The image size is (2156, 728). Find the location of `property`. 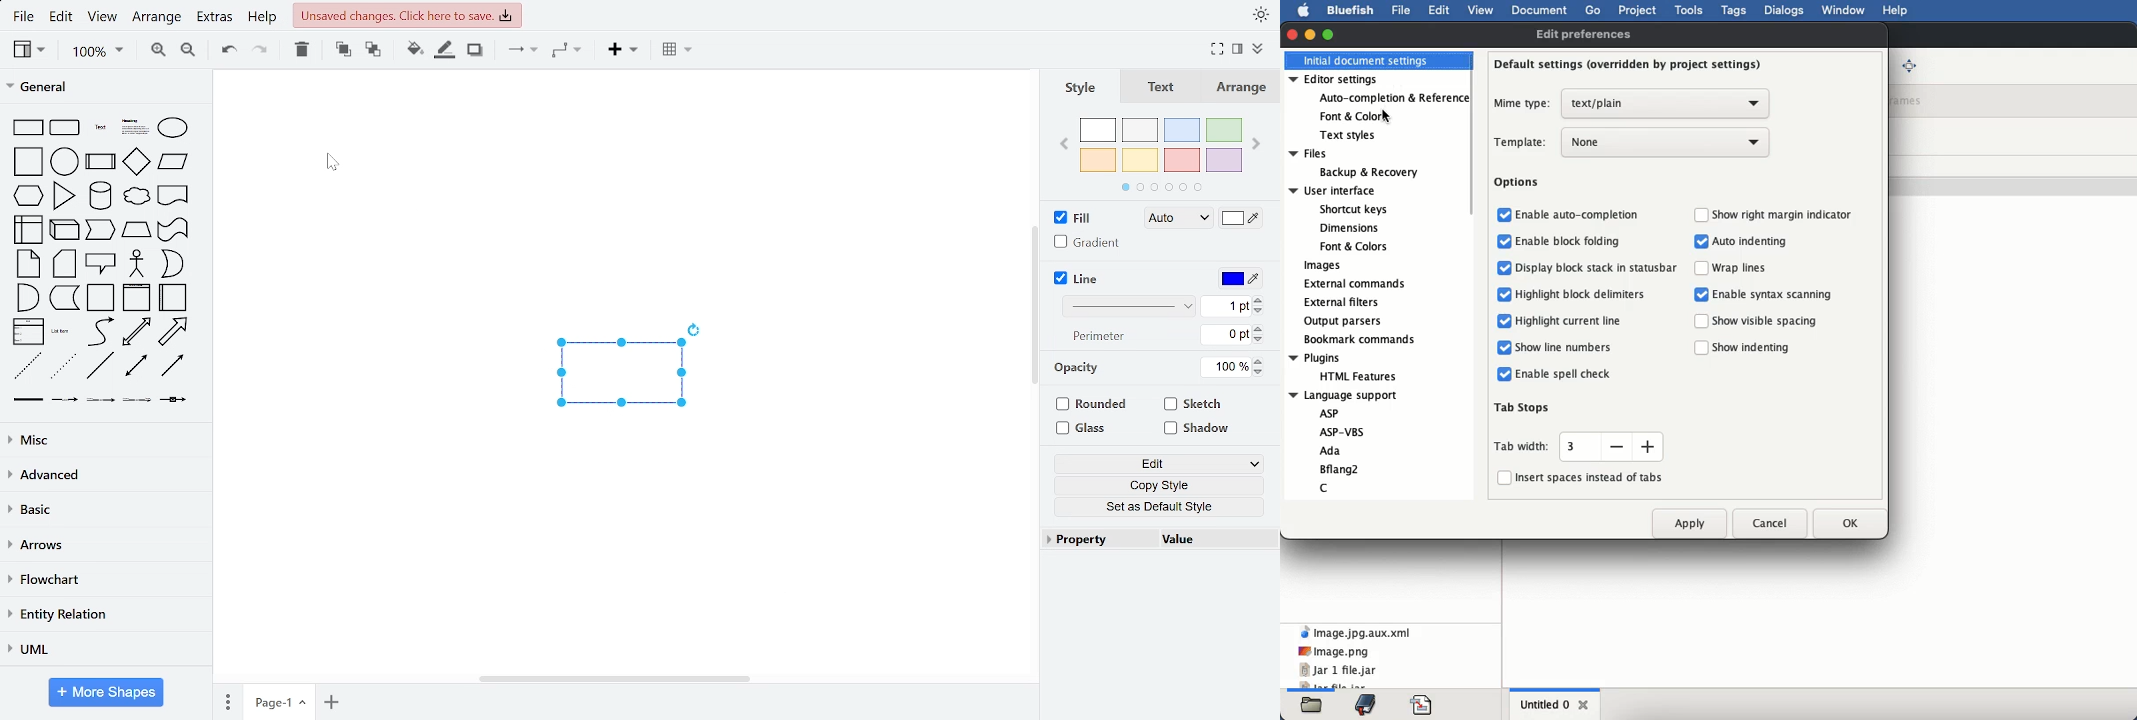

property is located at coordinates (1097, 539).